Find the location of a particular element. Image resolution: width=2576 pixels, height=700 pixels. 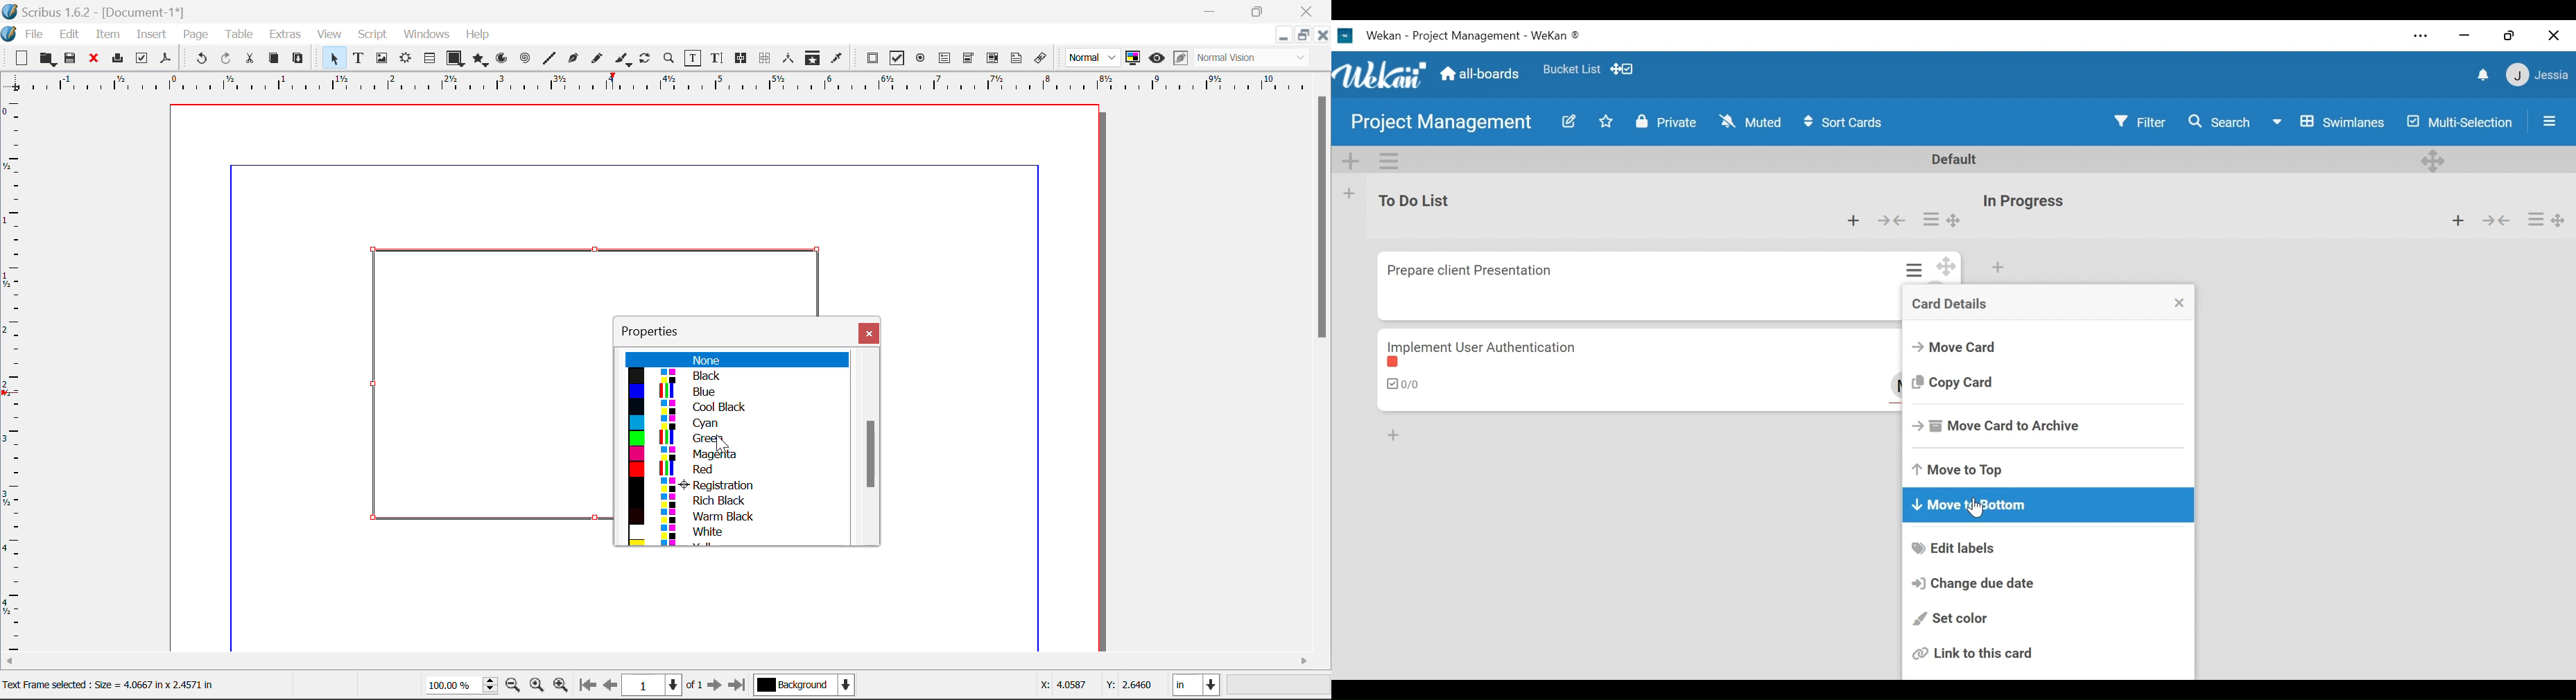

Line is located at coordinates (549, 58).